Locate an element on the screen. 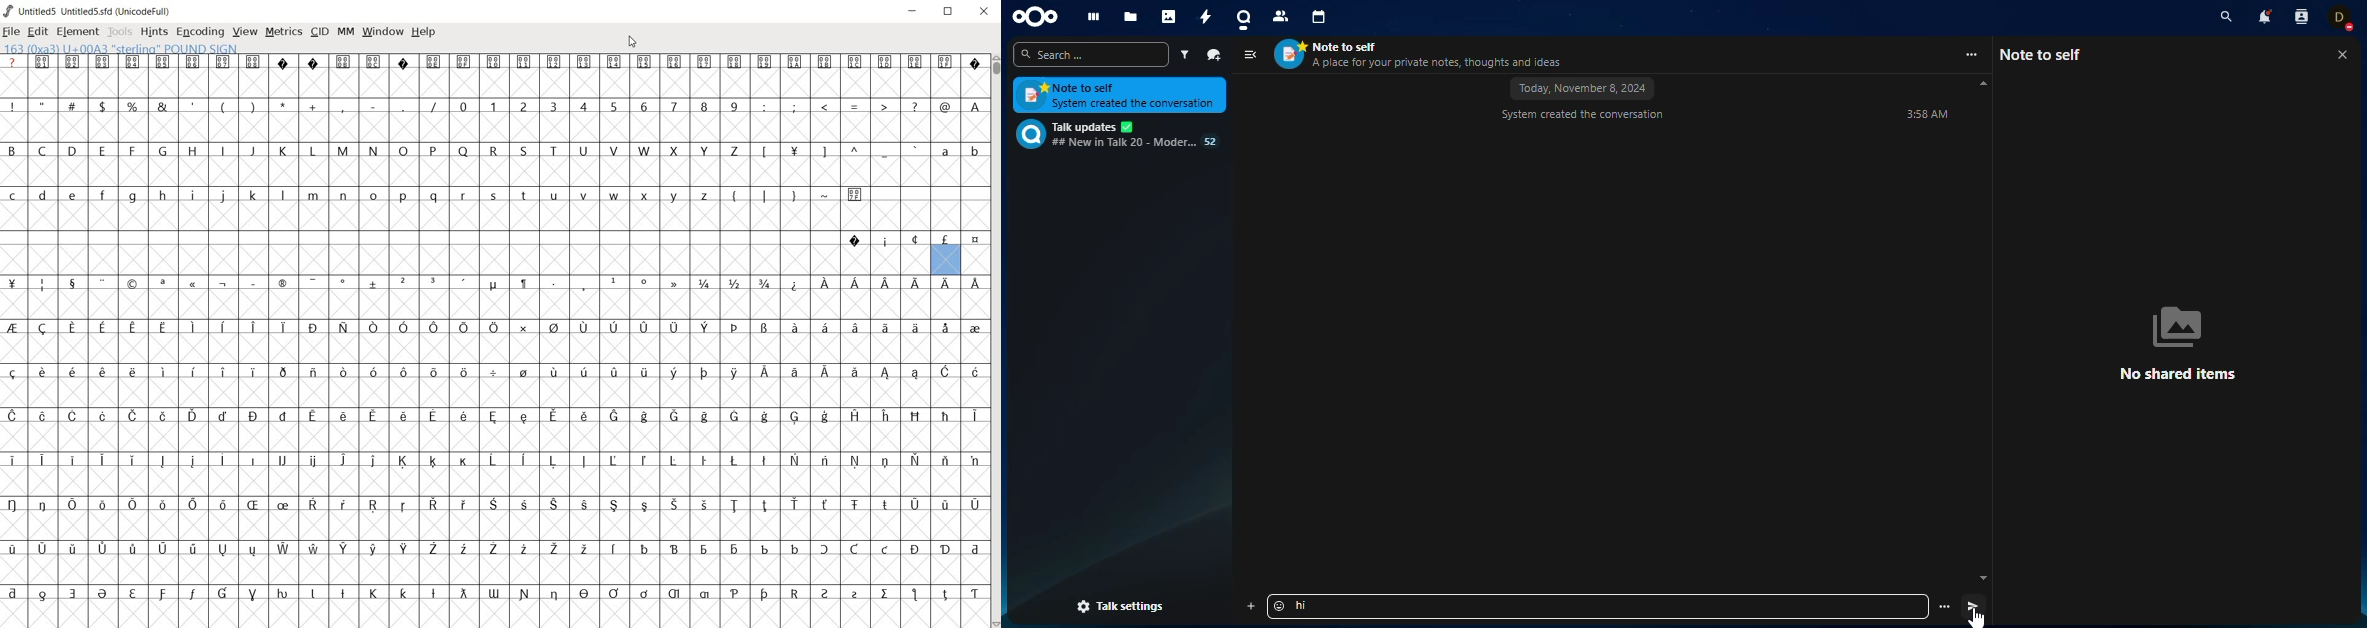 The width and height of the screenshot is (2380, 644). Symbol is located at coordinates (584, 594).